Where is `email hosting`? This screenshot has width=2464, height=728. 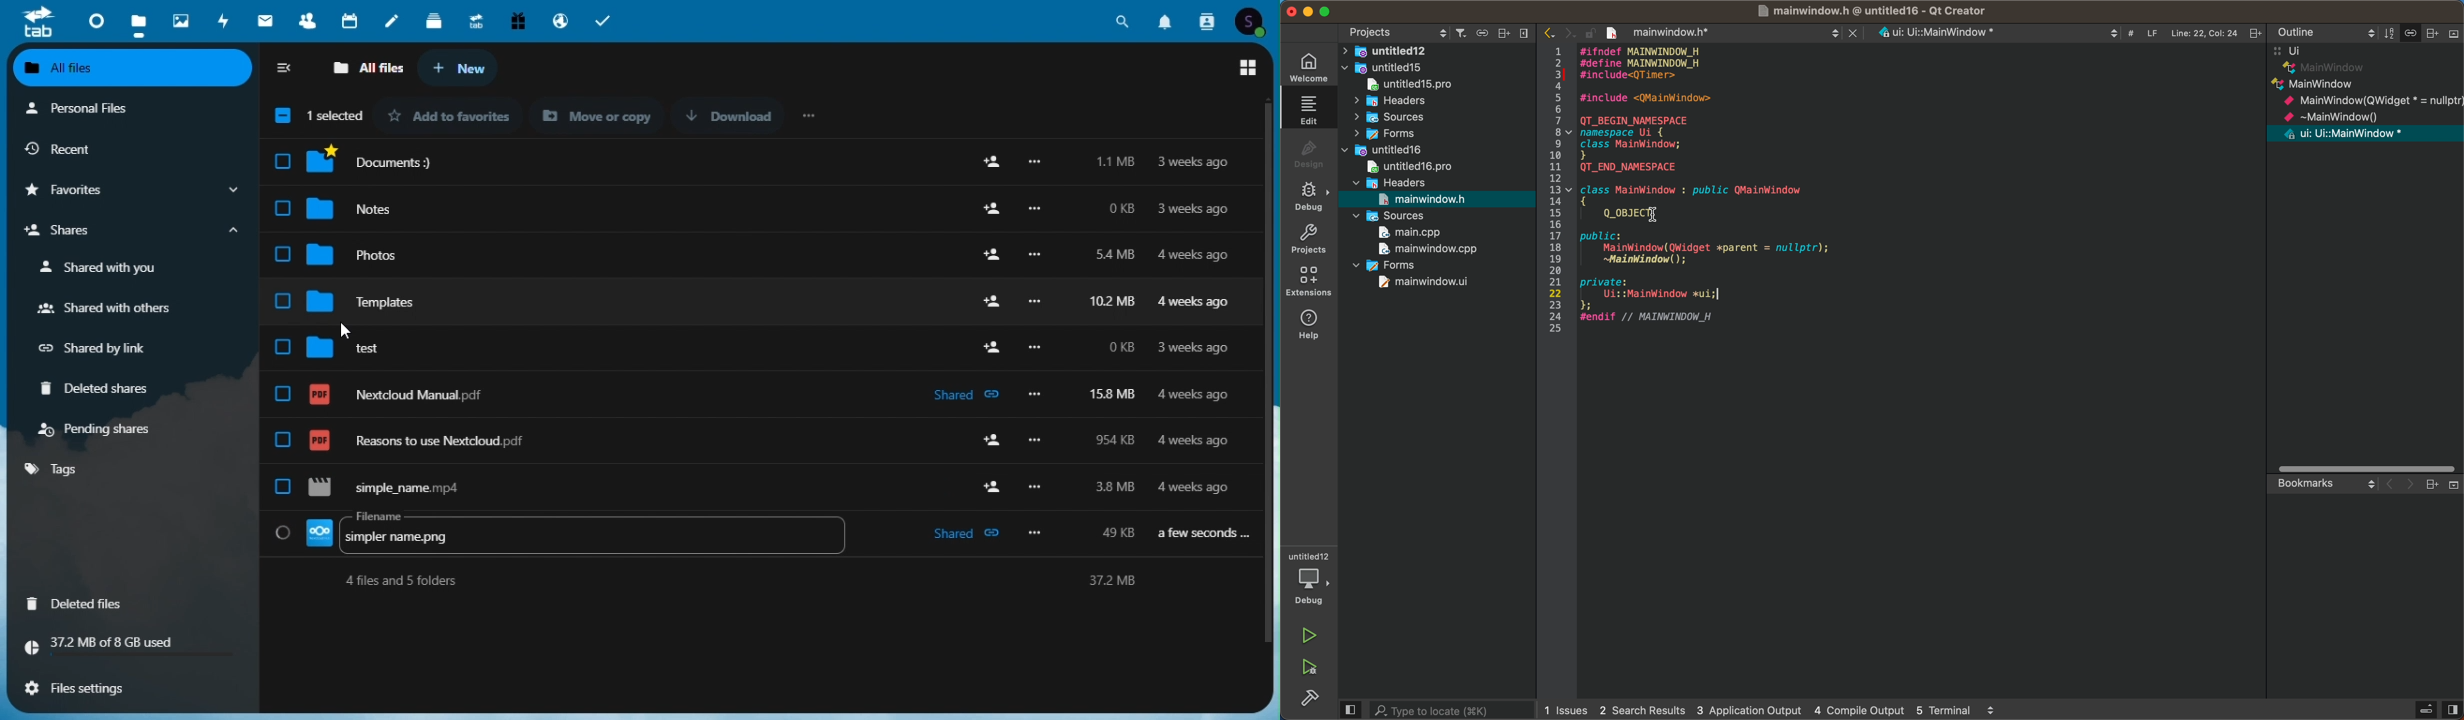 email hosting is located at coordinates (559, 20).